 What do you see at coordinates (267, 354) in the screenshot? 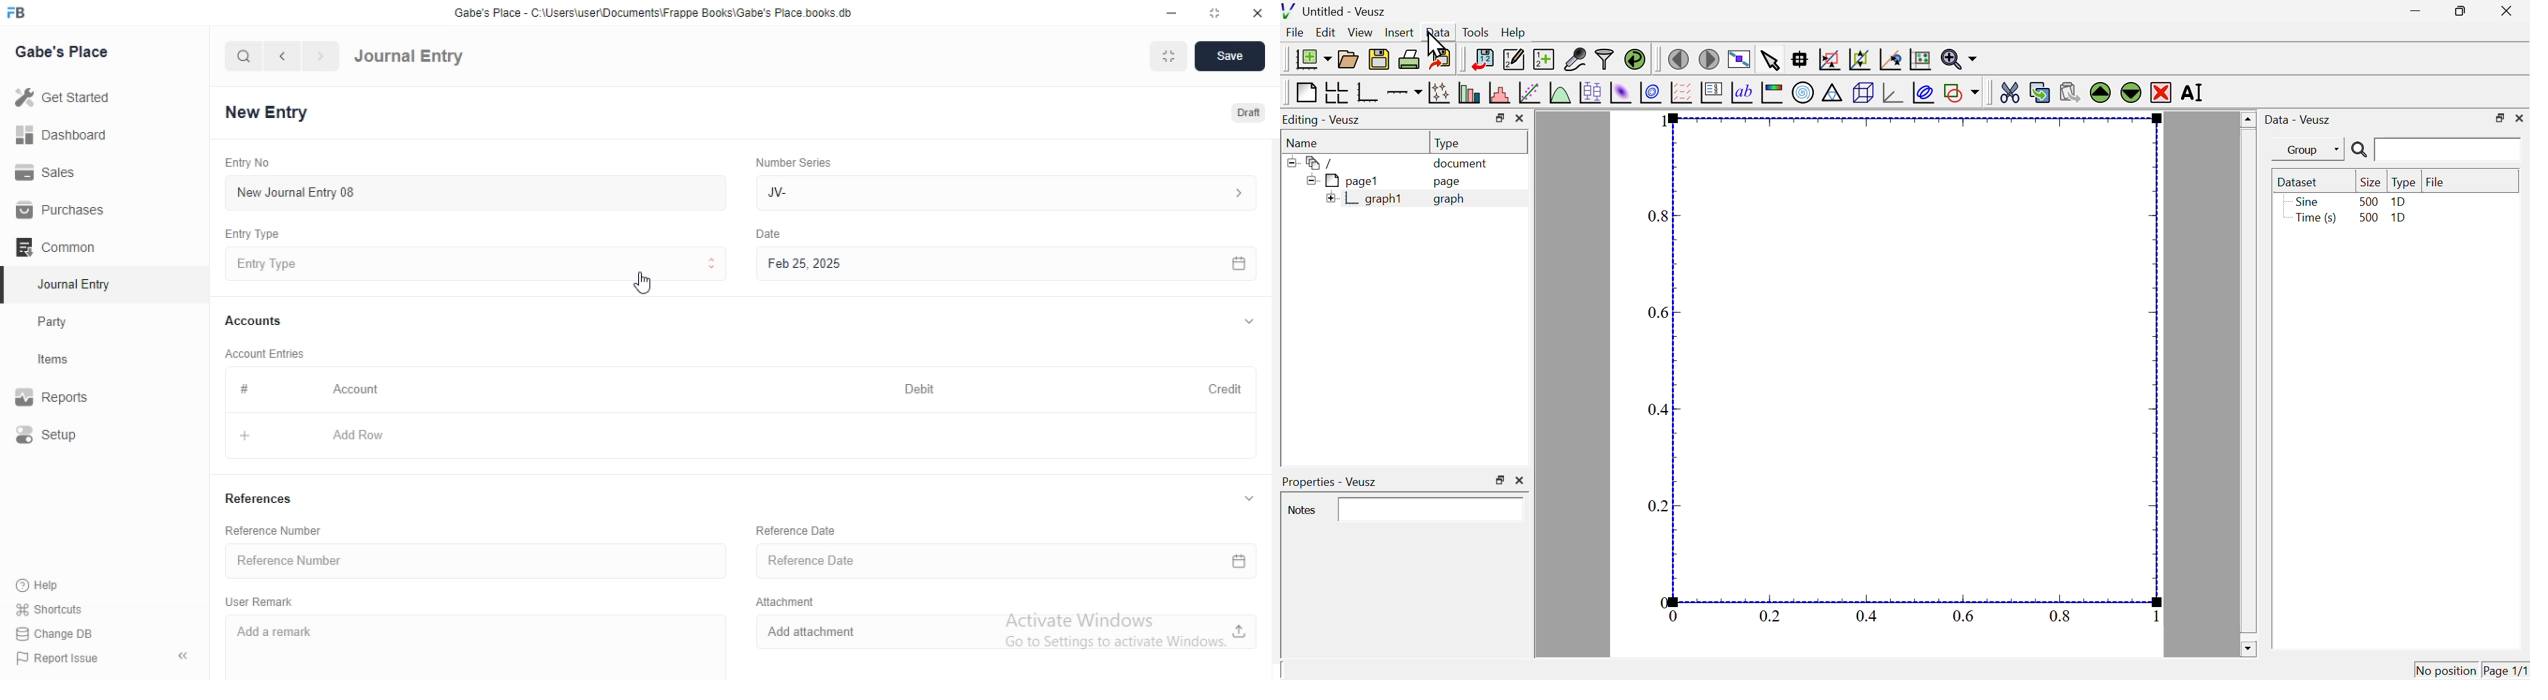
I see `Account Entries` at bounding box center [267, 354].